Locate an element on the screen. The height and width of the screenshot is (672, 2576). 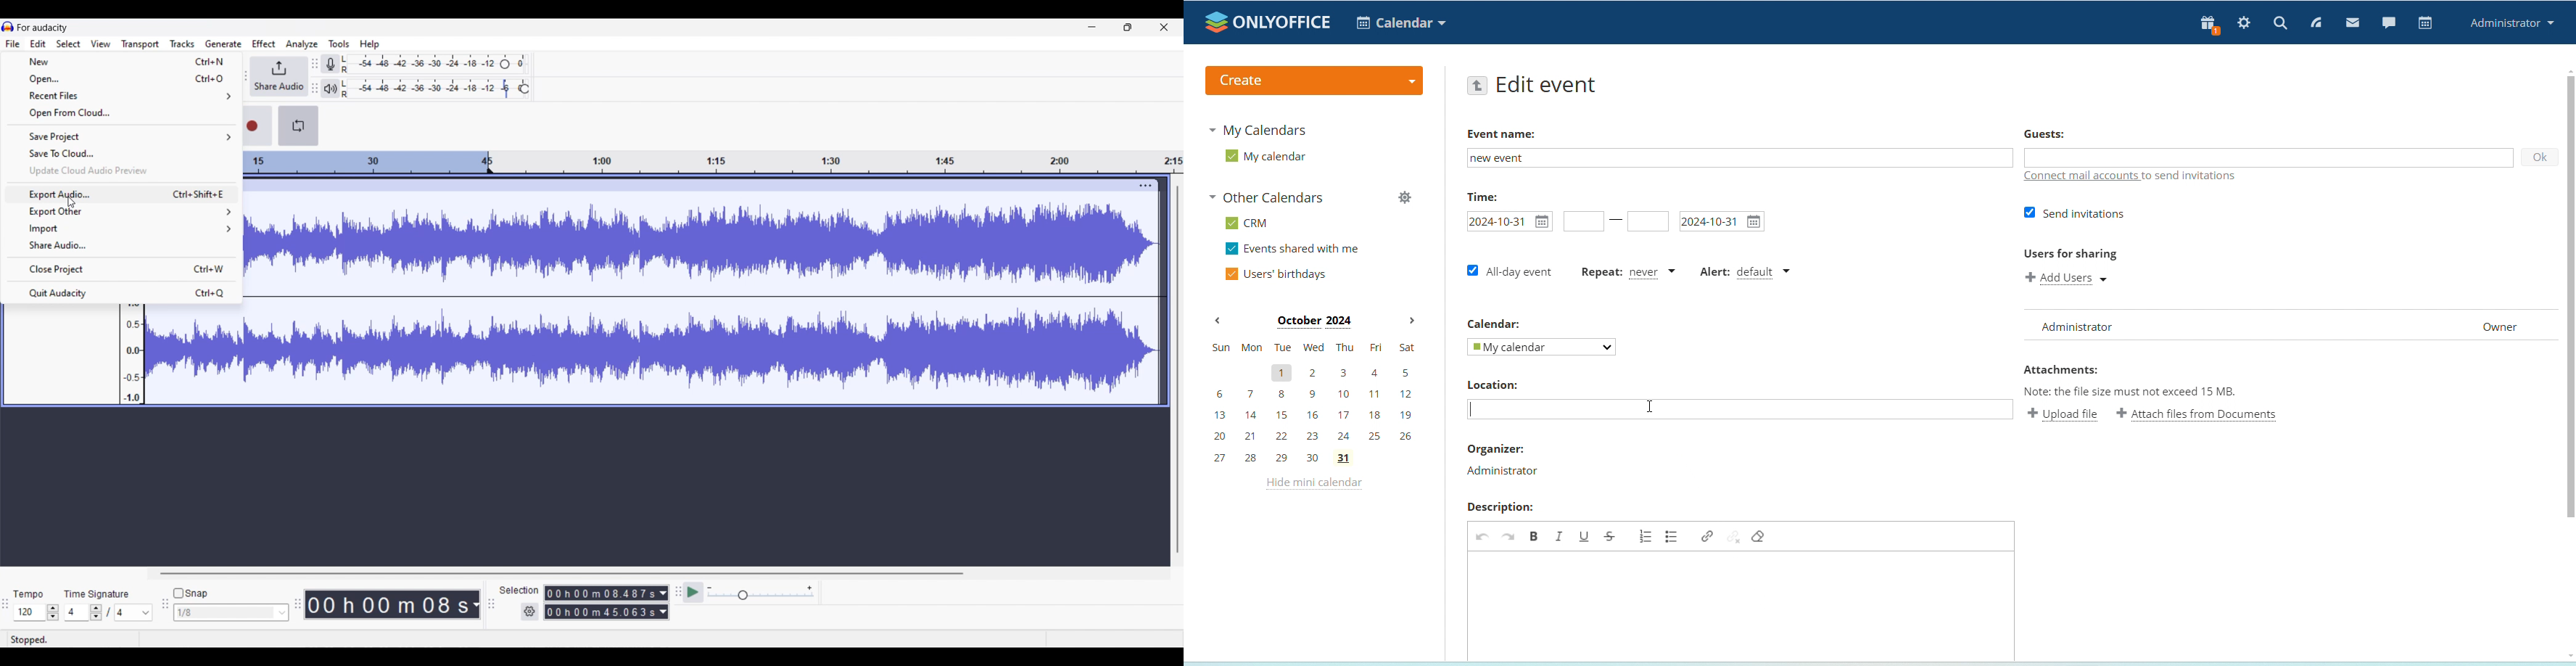
Toggle for snap is located at coordinates (190, 593).